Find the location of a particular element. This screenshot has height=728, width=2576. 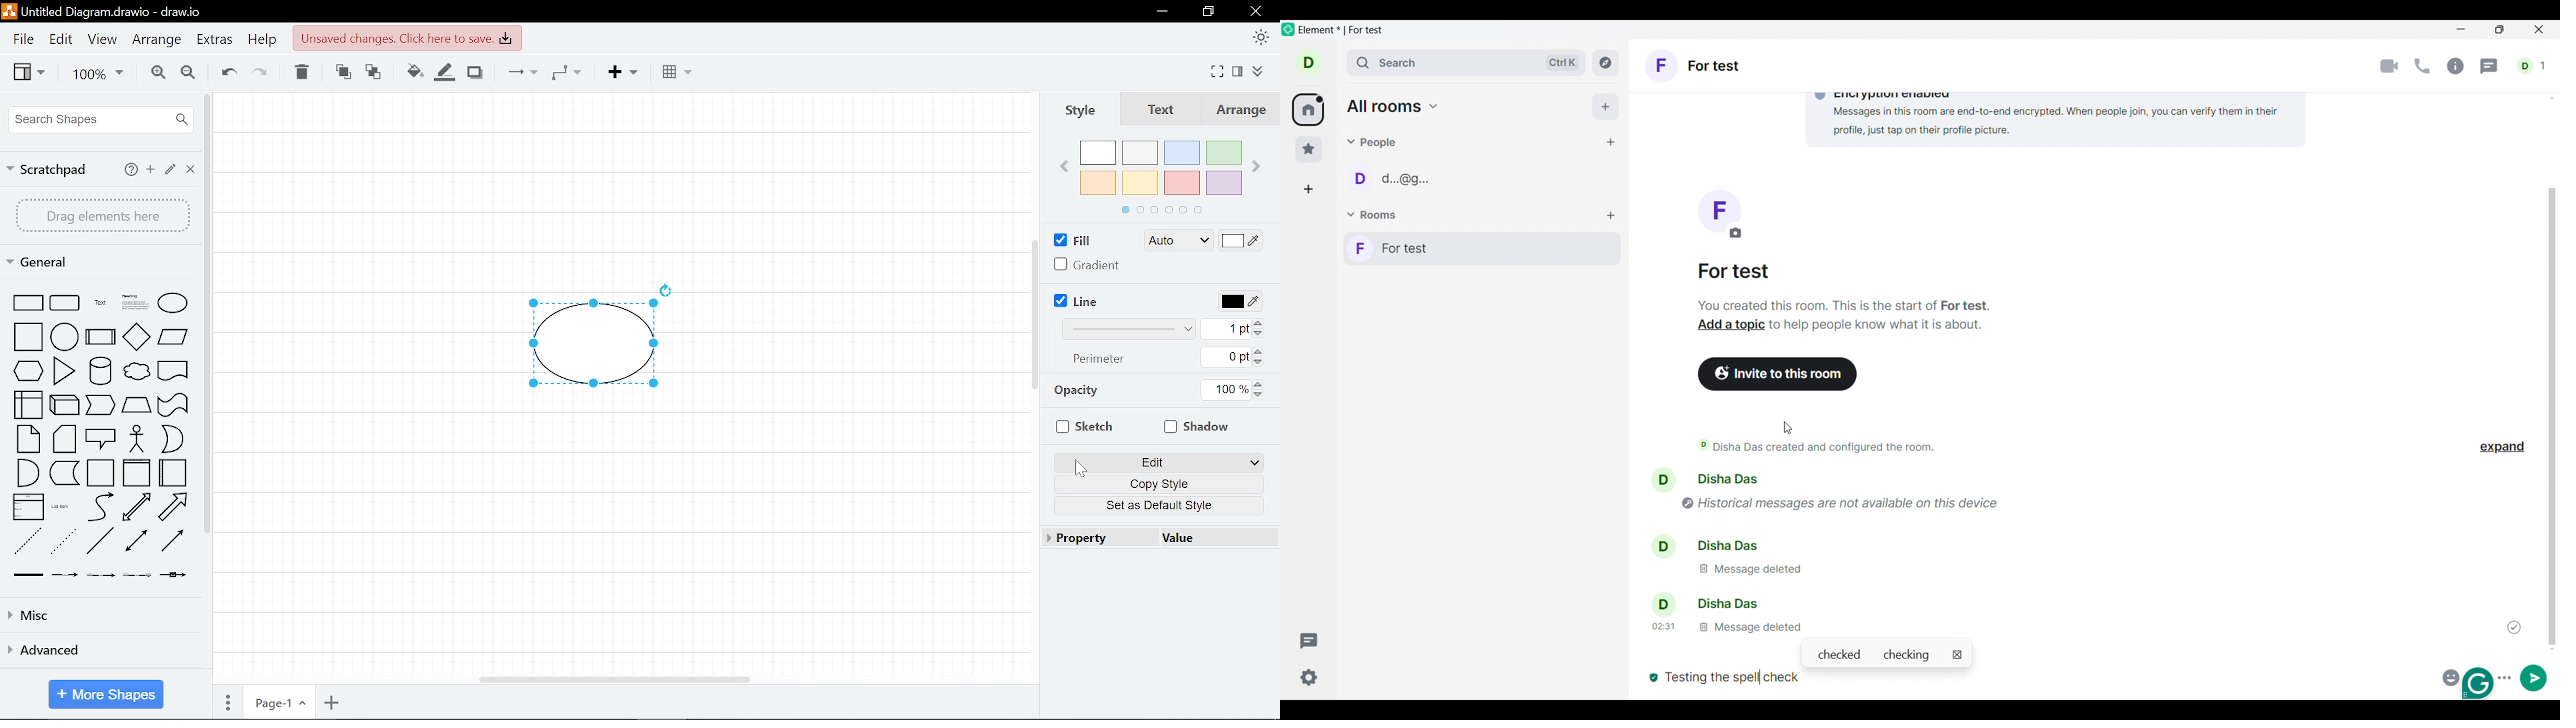

checking is located at coordinates (1909, 655).